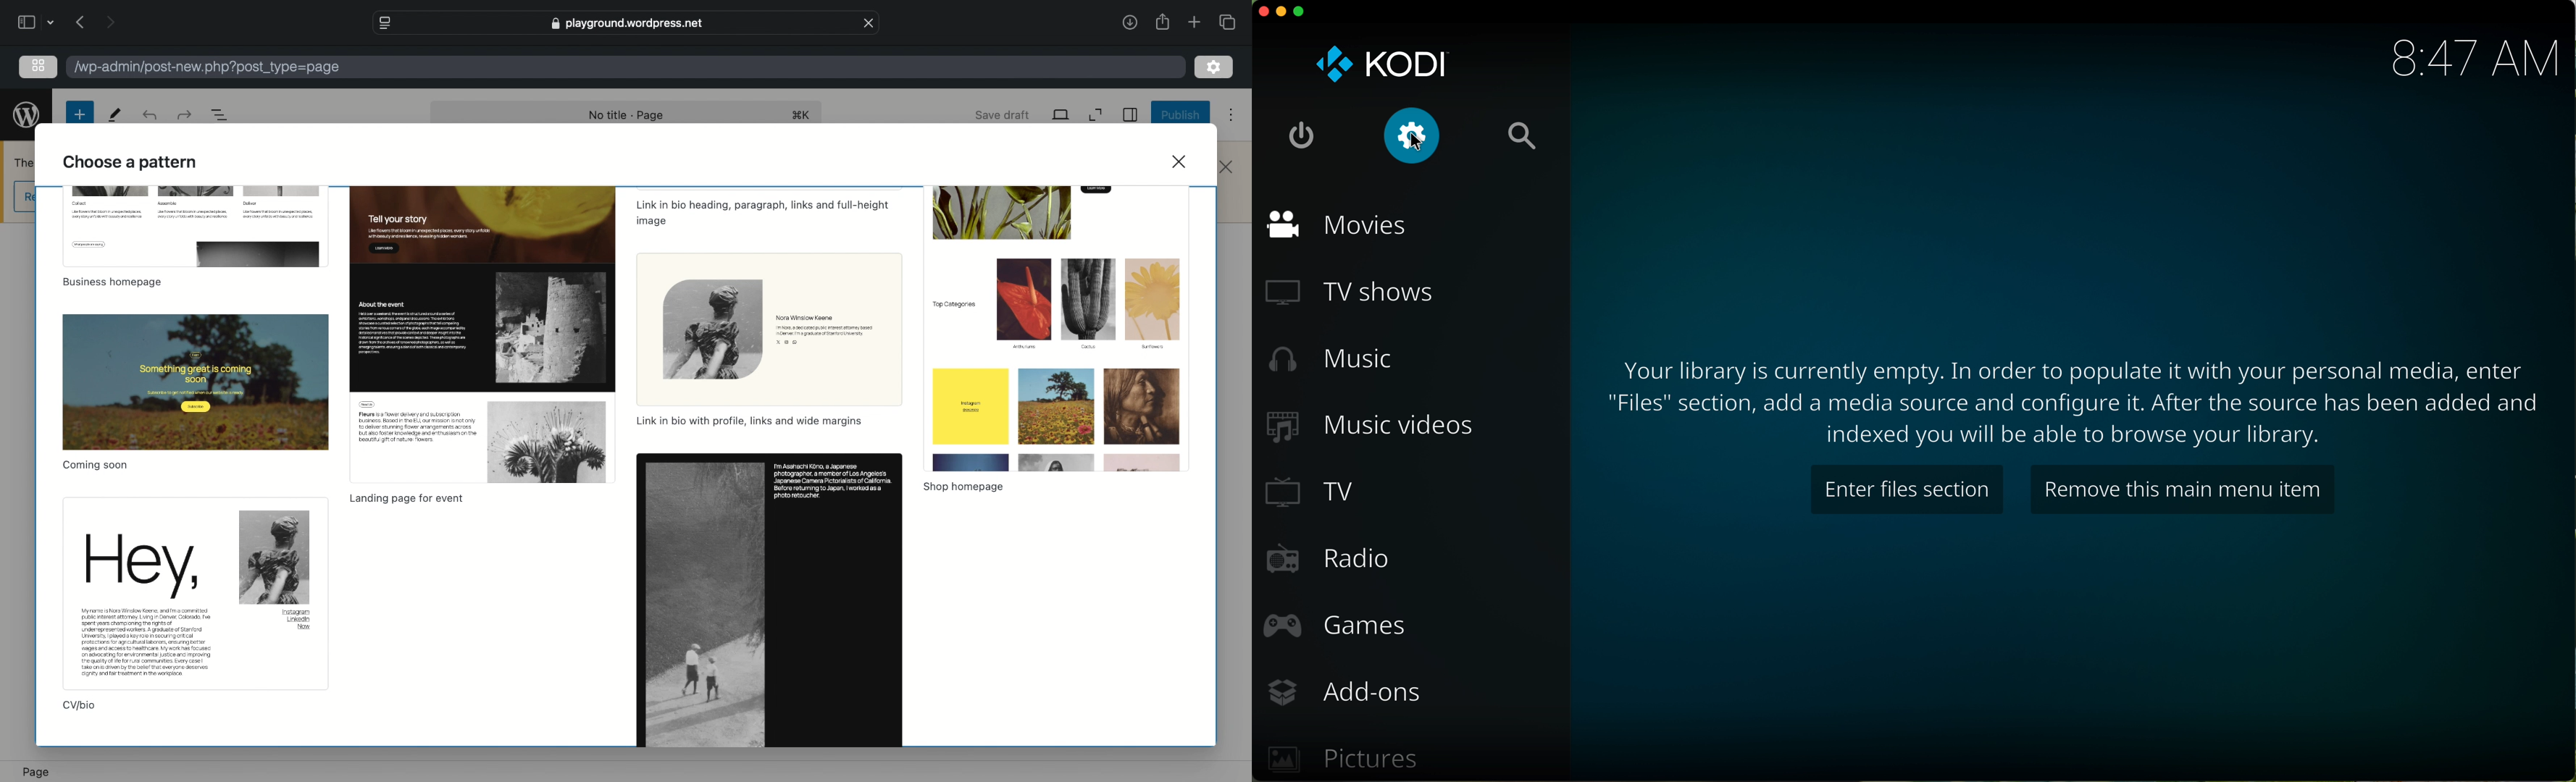  I want to click on enter files section, so click(1909, 488).